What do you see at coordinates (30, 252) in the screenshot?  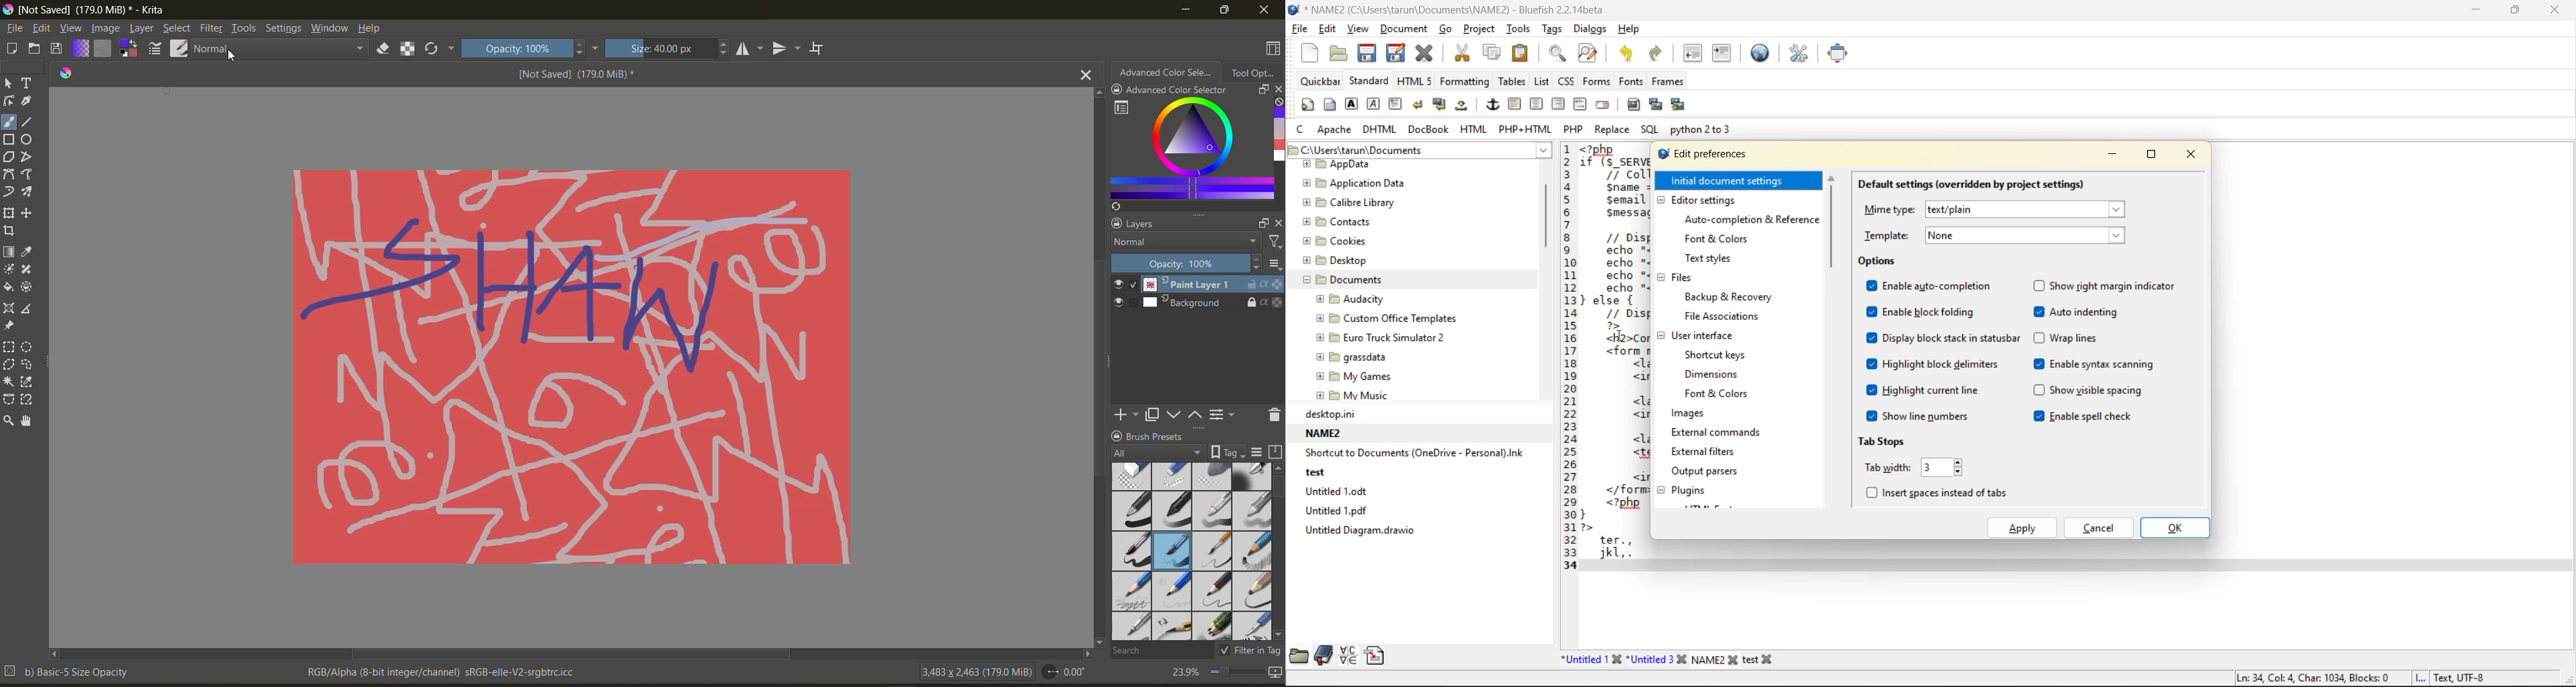 I see `Eyedropper color sample tool` at bounding box center [30, 252].